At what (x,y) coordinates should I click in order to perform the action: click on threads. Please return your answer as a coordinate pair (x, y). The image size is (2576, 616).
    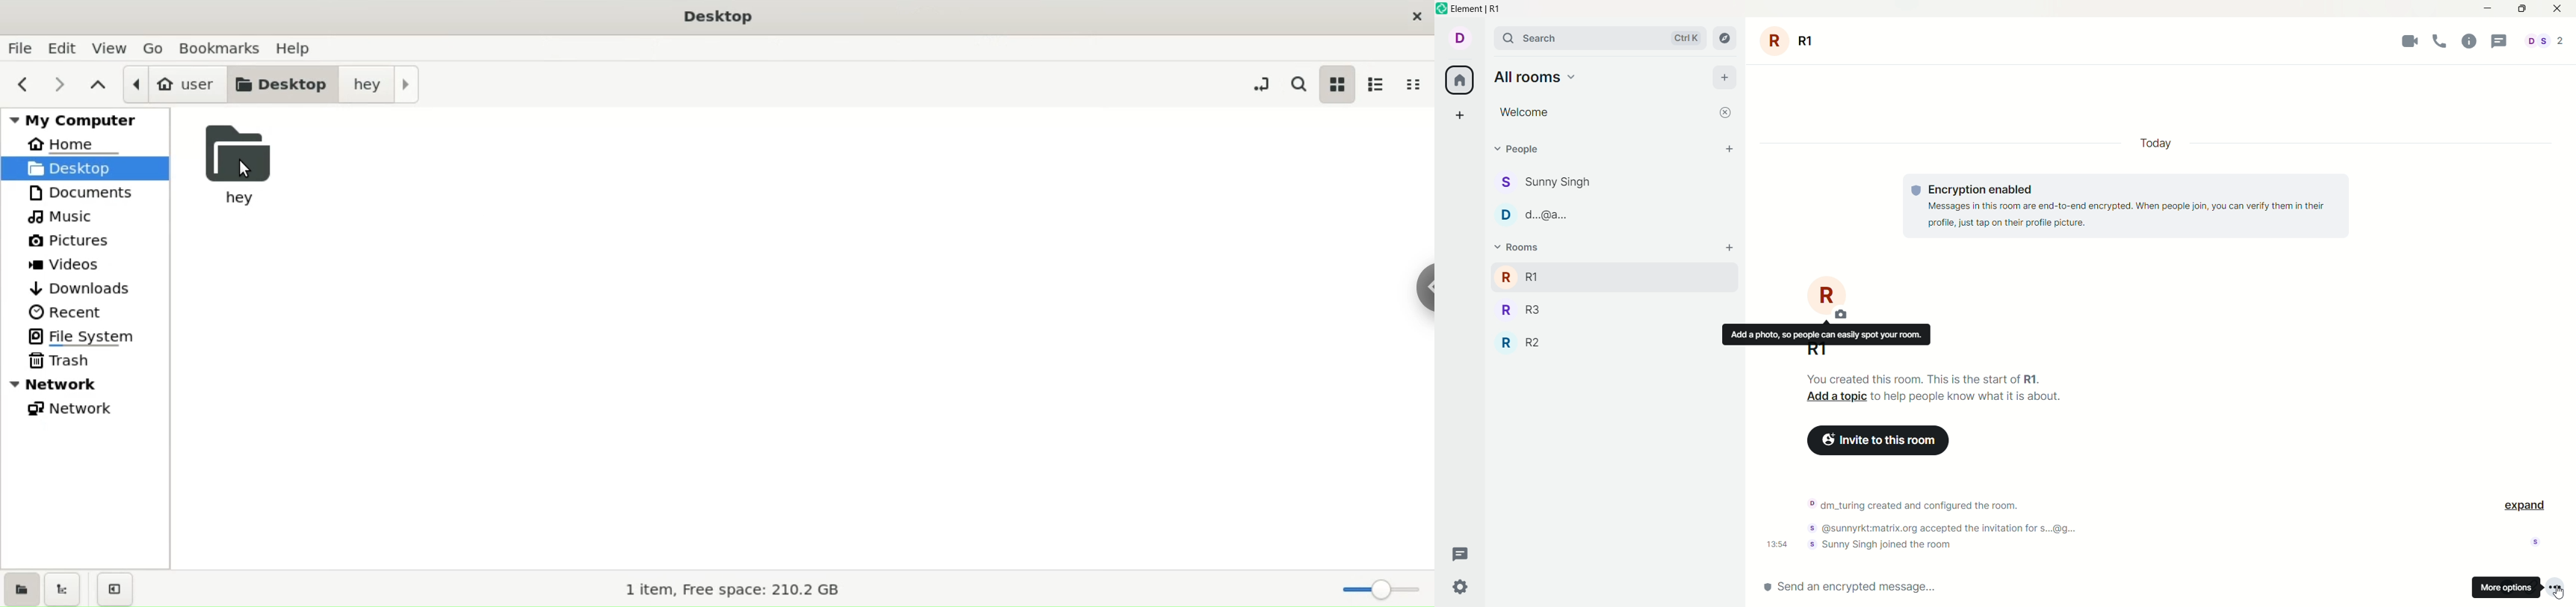
    Looking at the image, I should click on (2500, 40).